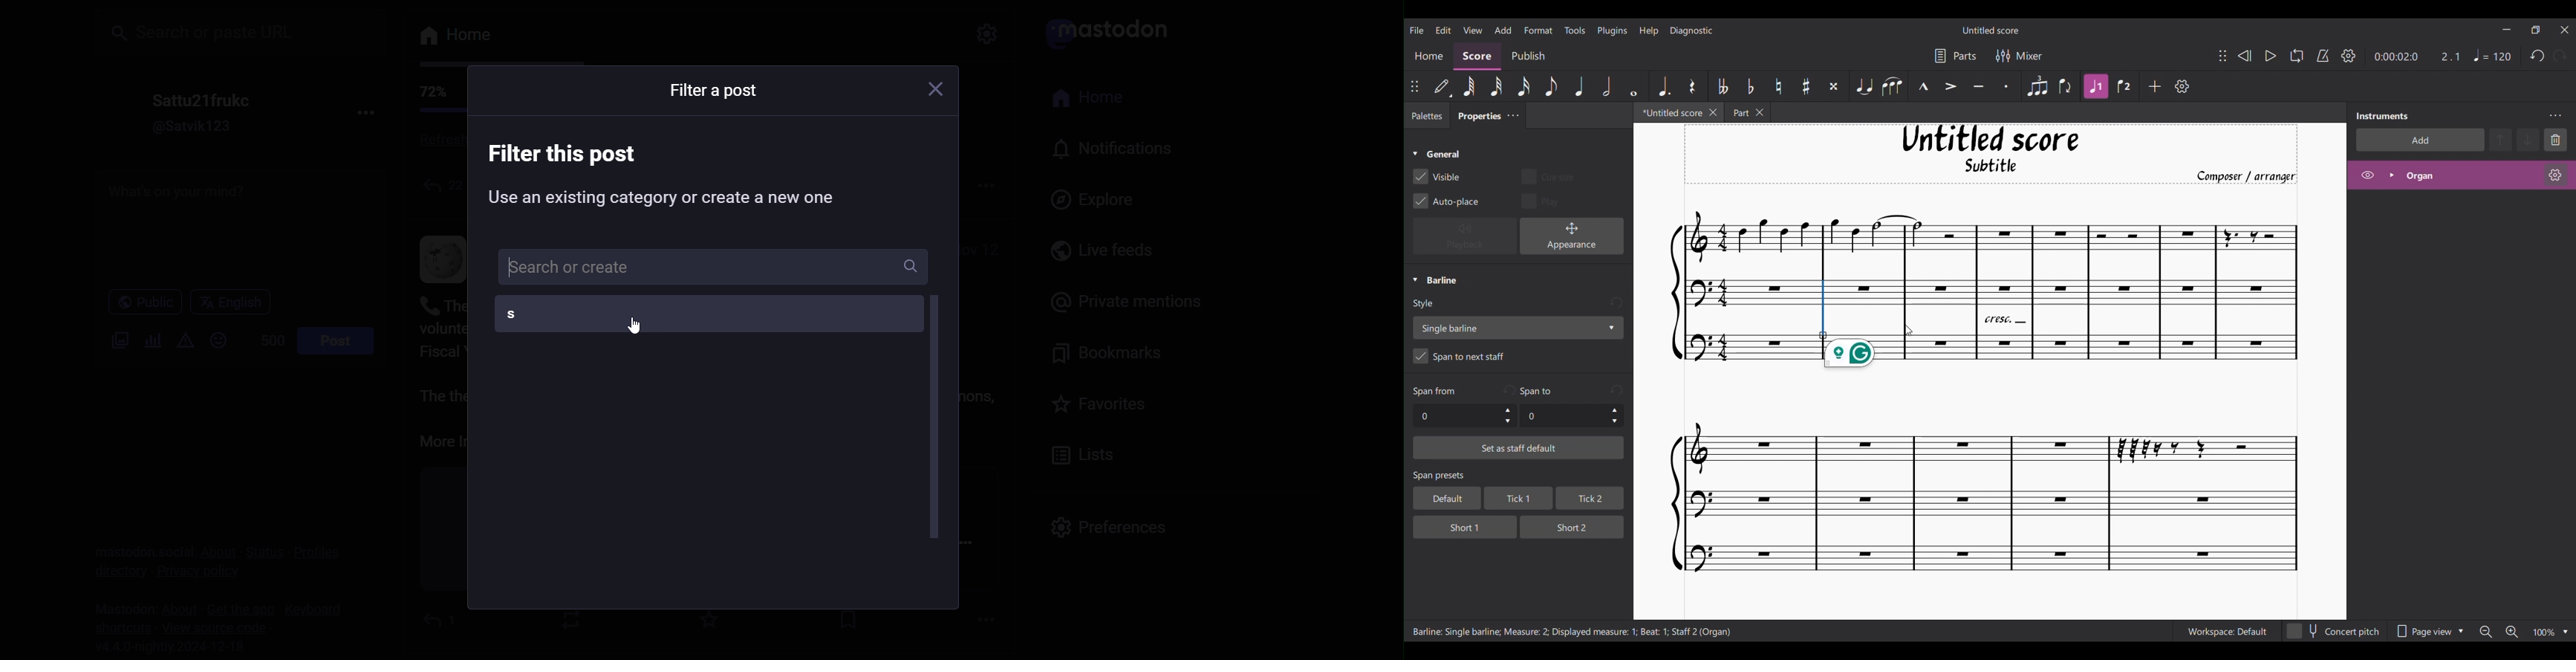 The height and width of the screenshot is (672, 2576). What do you see at coordinates (1435, 280) in the screenshot?
I see `Collapse Barline` at bounding box center [1435, 280].